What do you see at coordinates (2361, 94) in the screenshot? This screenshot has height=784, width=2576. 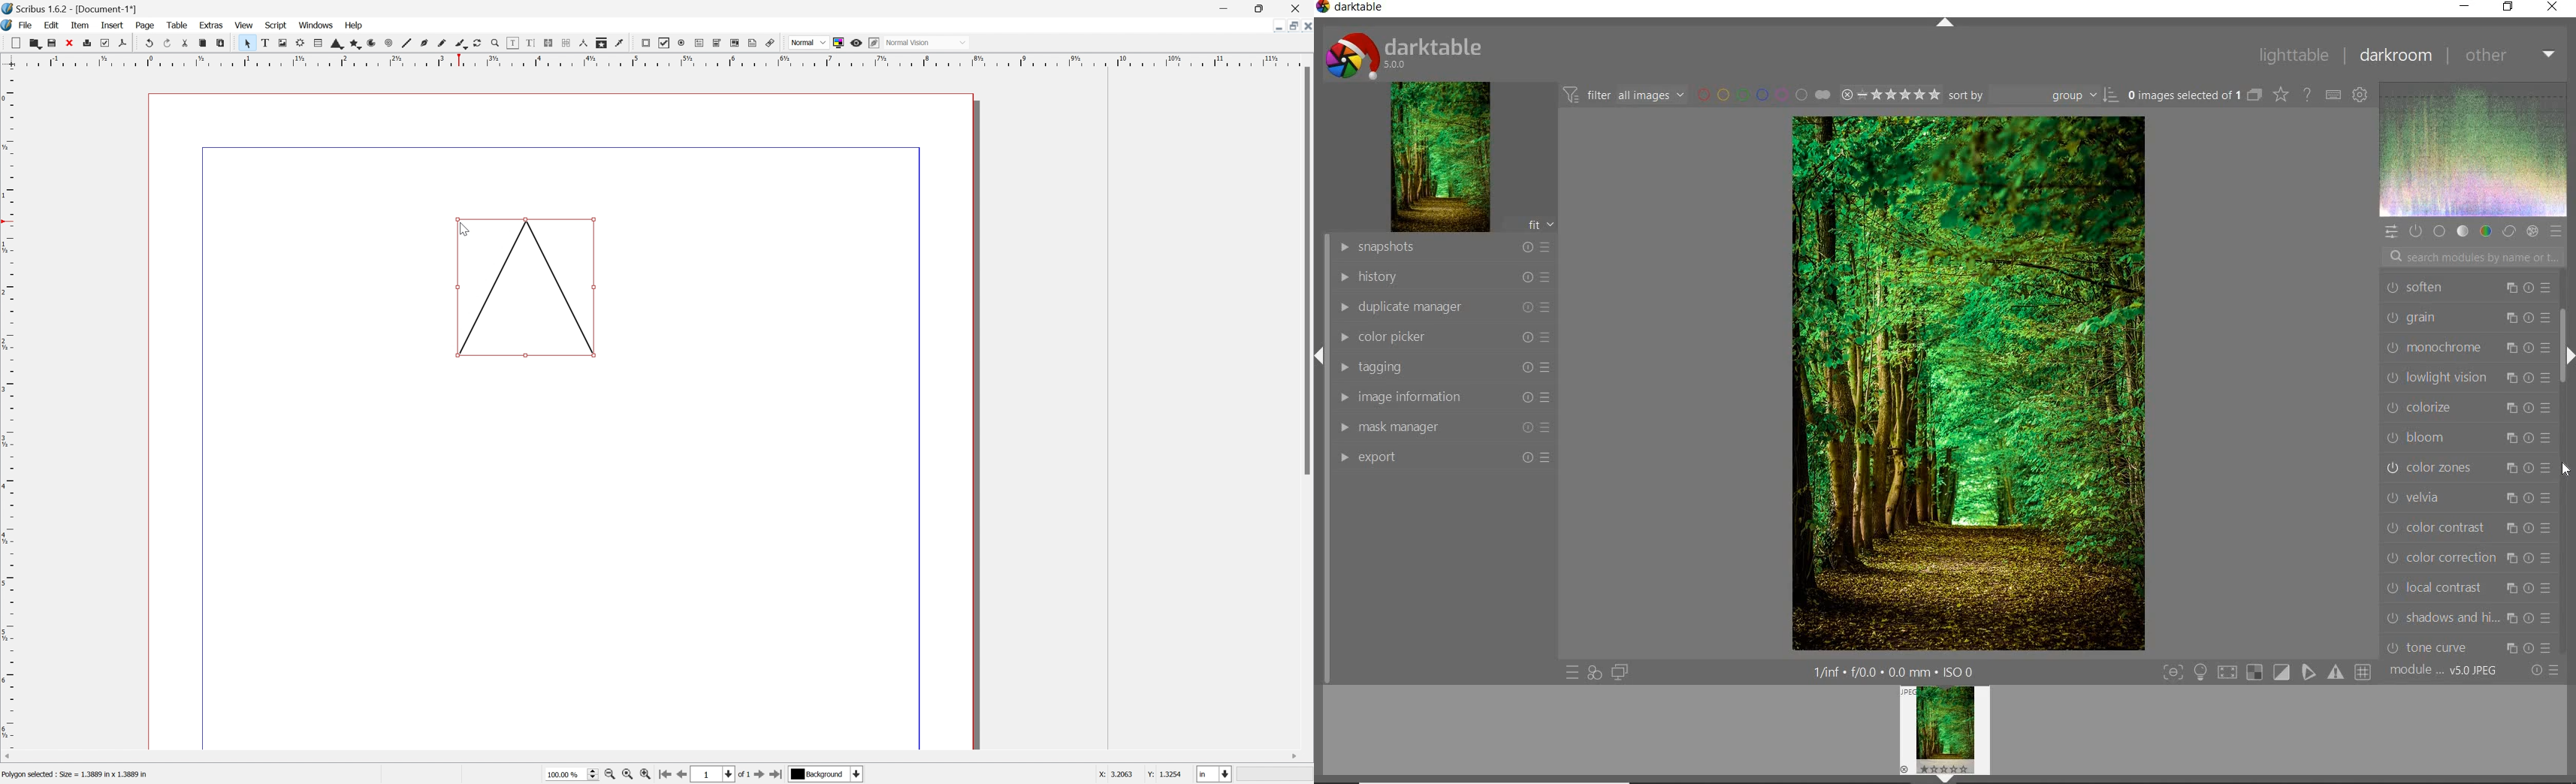 I see `SHOW GLOBAL PREFERENCE` at bounding box center [2361, 94].